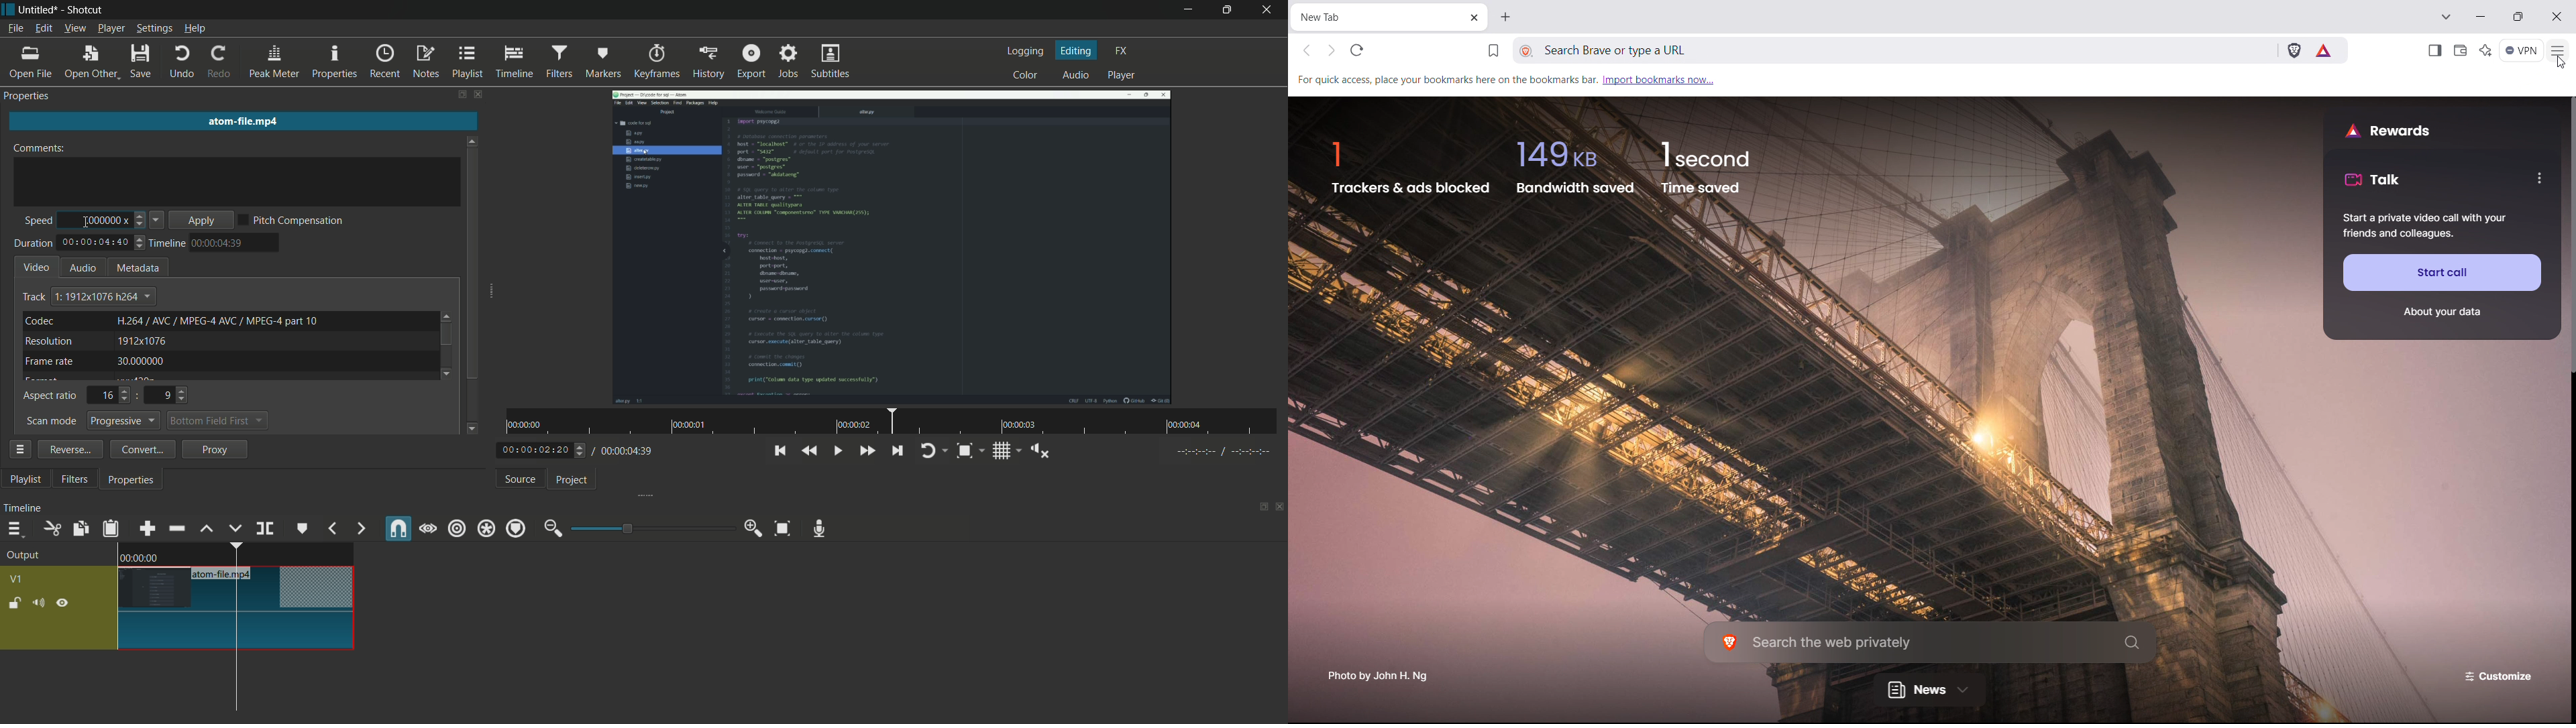 This screenshot has width=2576, height=728. Describe the element at coordinates (52, 422) in the screenshot. I see `scan mode` at that location.